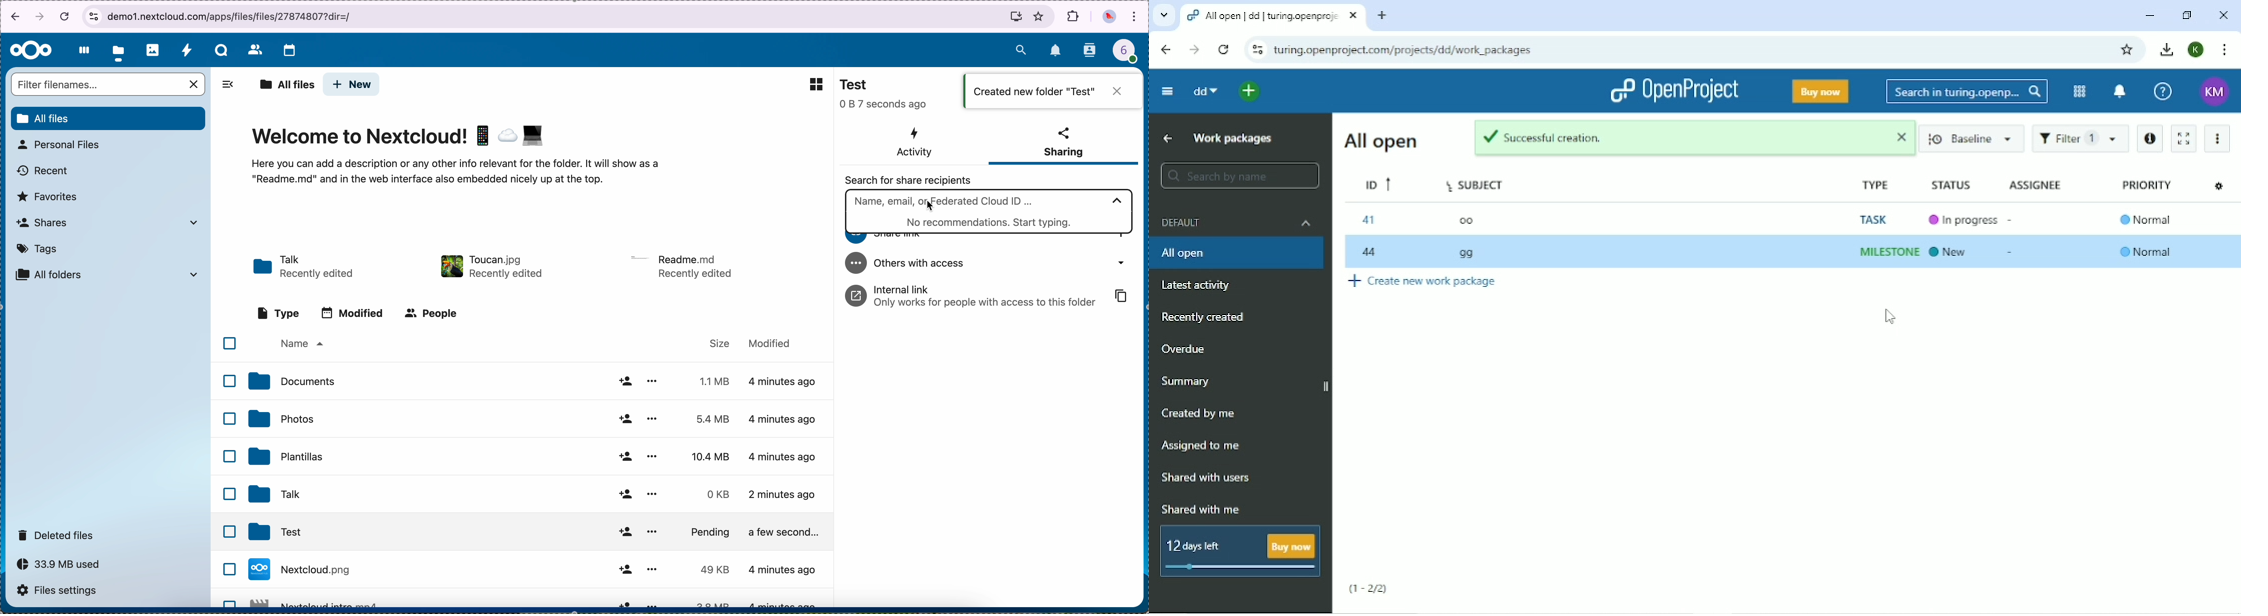 The width and height of the screenshot is (2268, 616). What do you see at coordinates (1886, 252) in the screenshot?
I see `Milestone` at bounding box center [1886, 252].